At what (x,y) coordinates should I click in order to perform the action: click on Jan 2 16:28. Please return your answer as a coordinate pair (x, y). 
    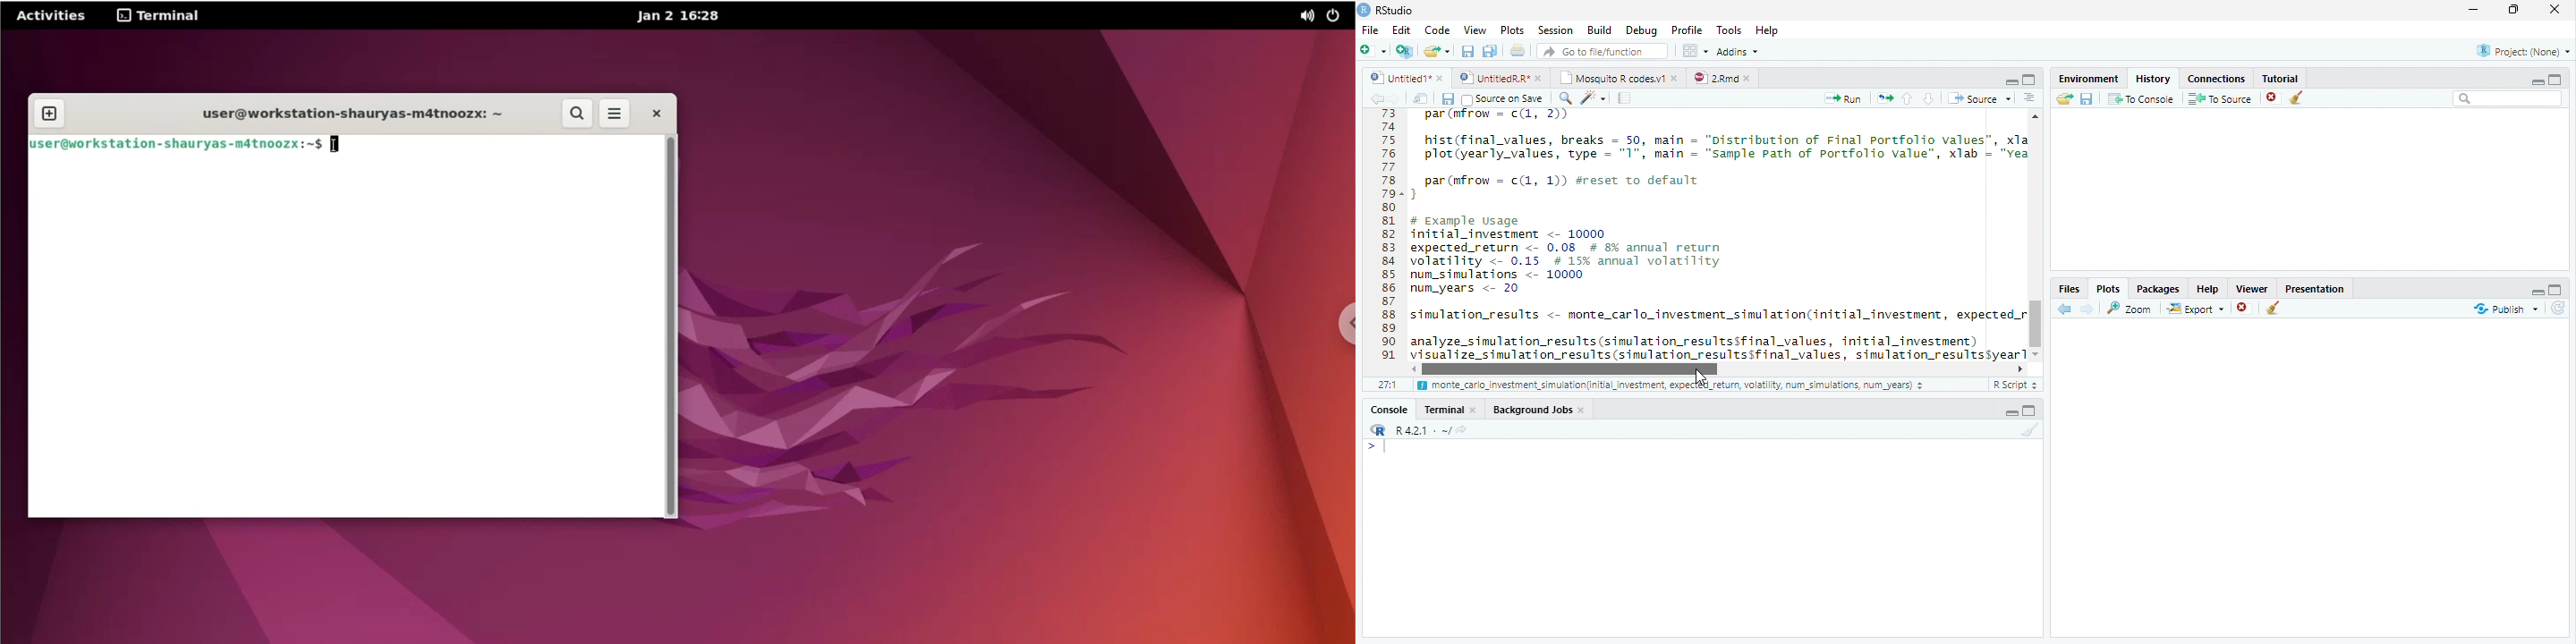
    Looking at the image, I should click on (682, 16).